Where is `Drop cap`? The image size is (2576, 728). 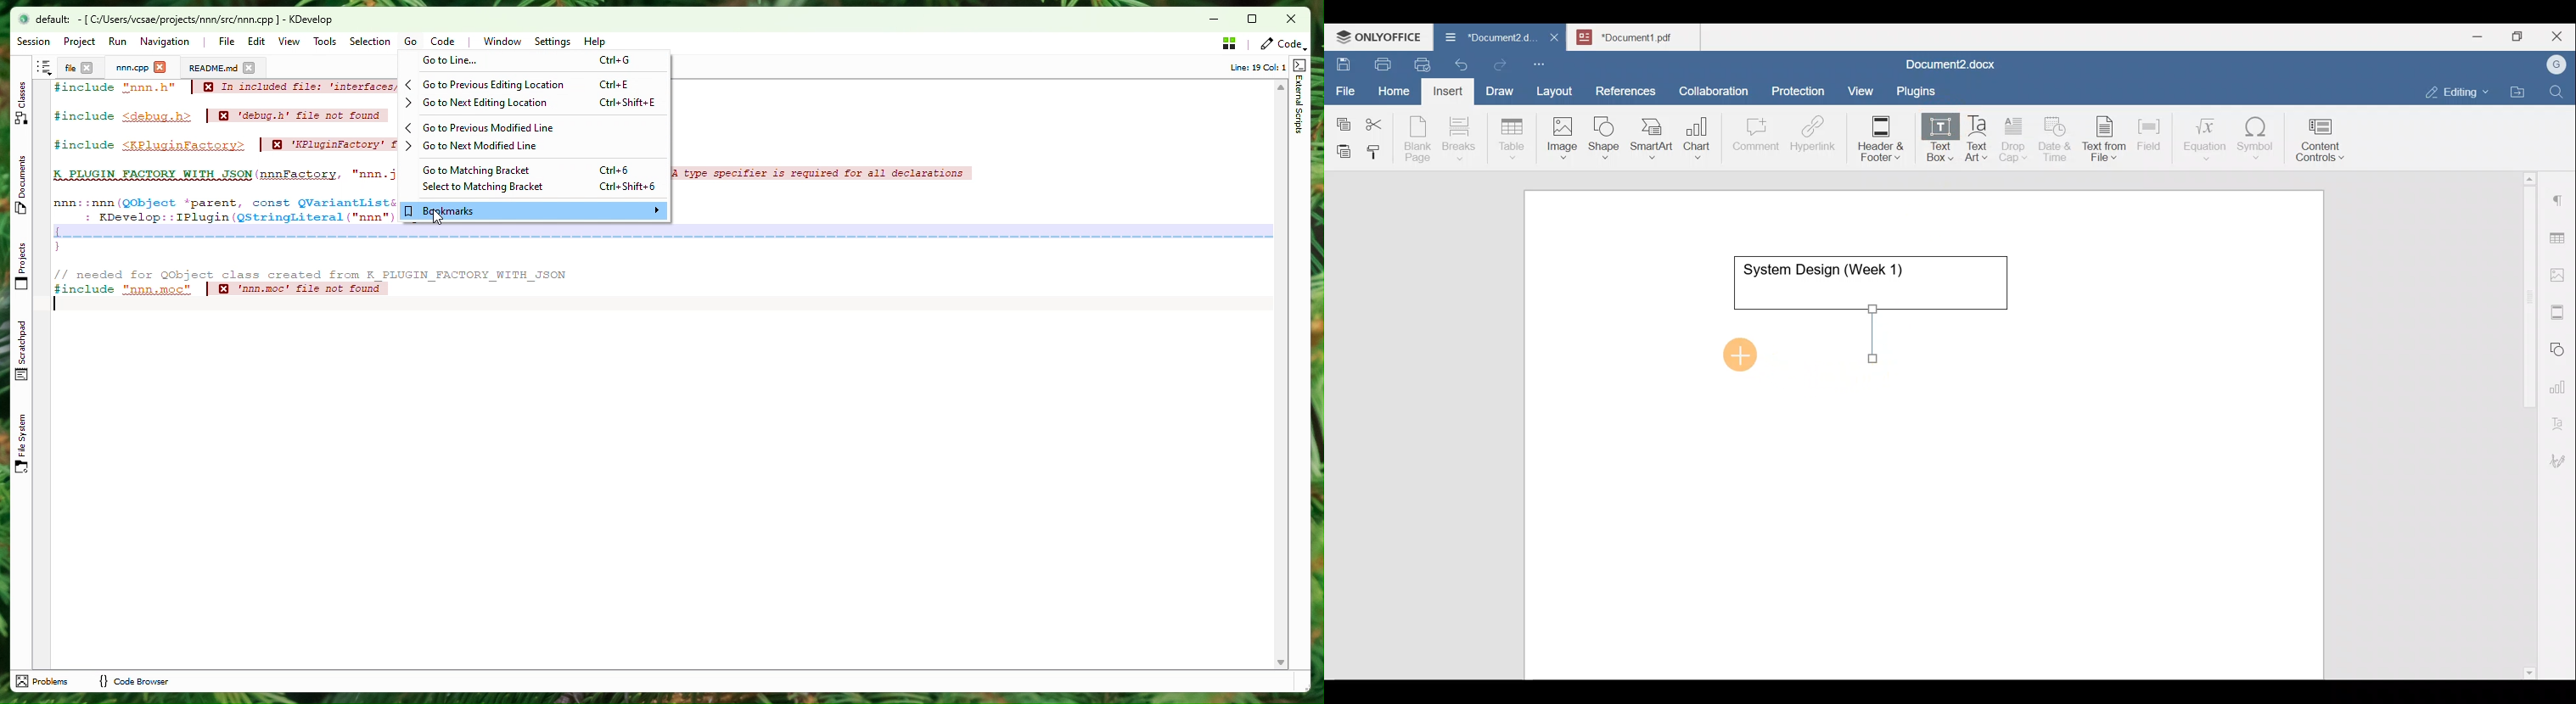 Drop cap is located at coordinates (2016, 138).